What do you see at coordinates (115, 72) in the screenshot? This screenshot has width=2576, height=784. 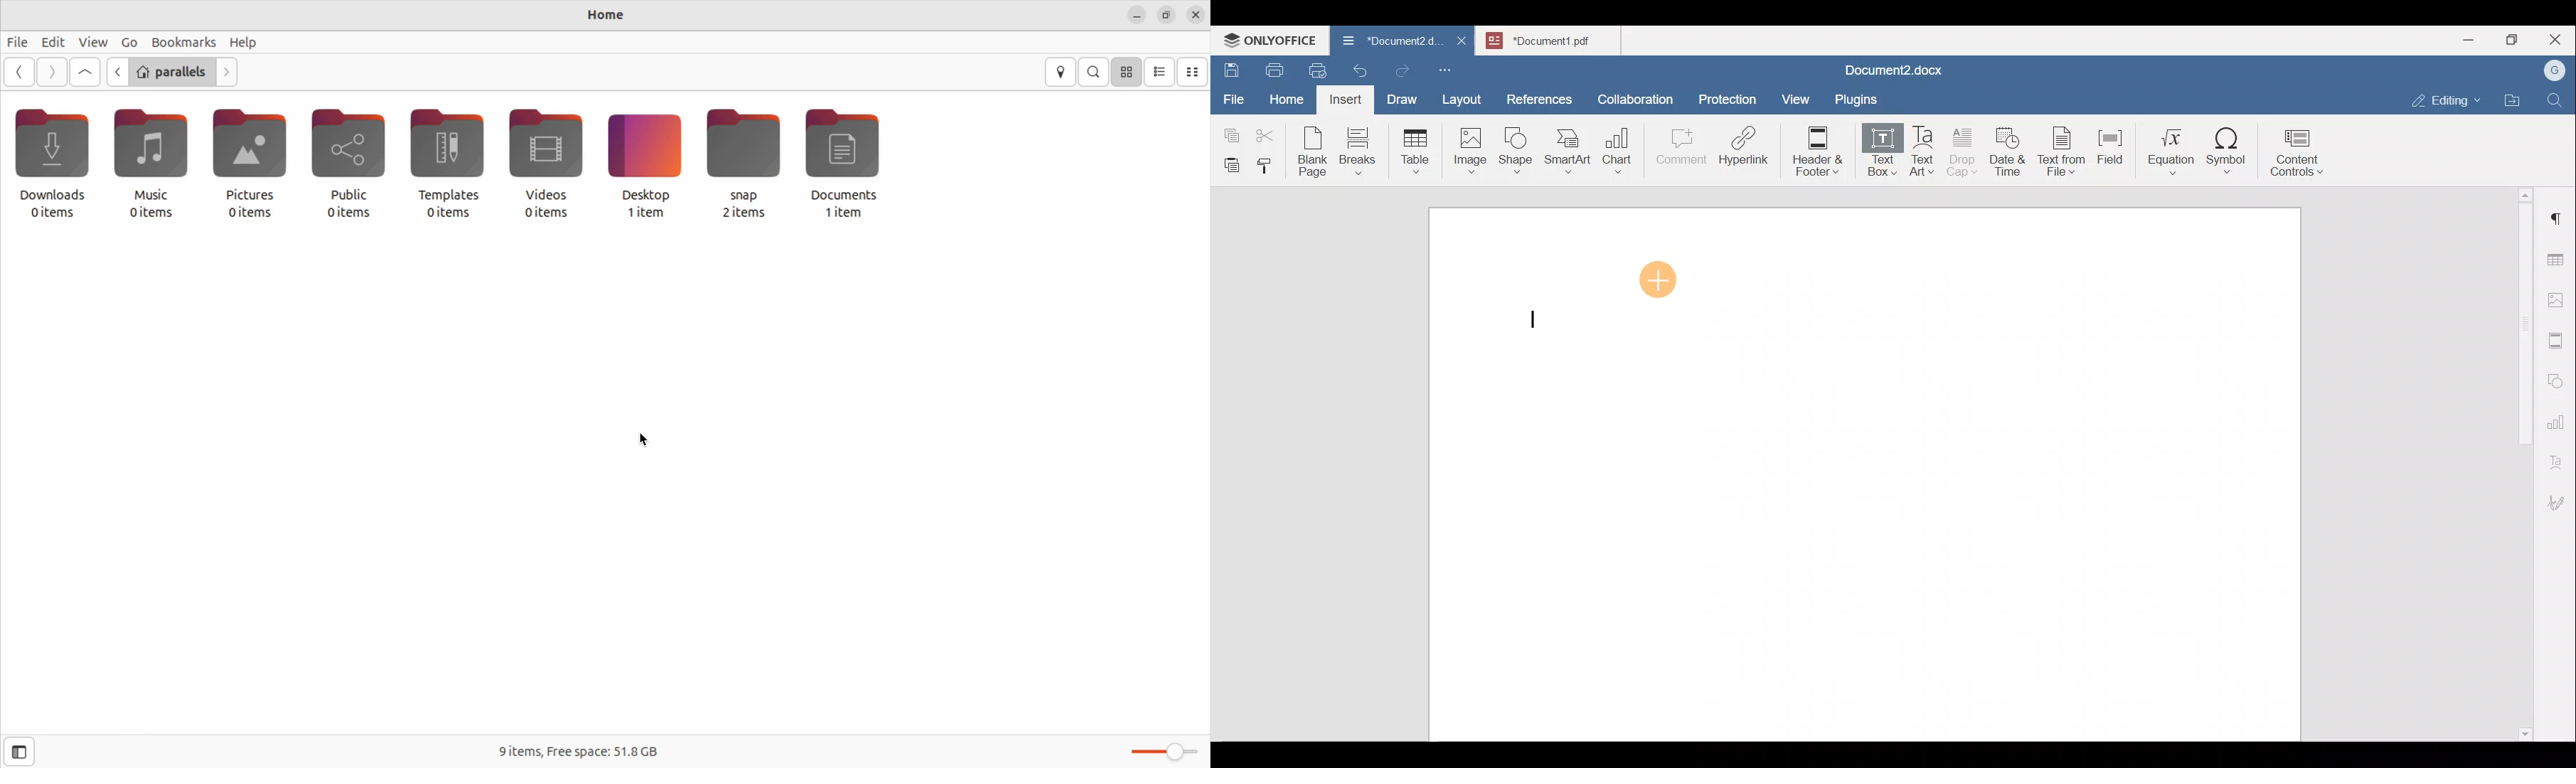 I see `go back` at bounding box center [115, 72].